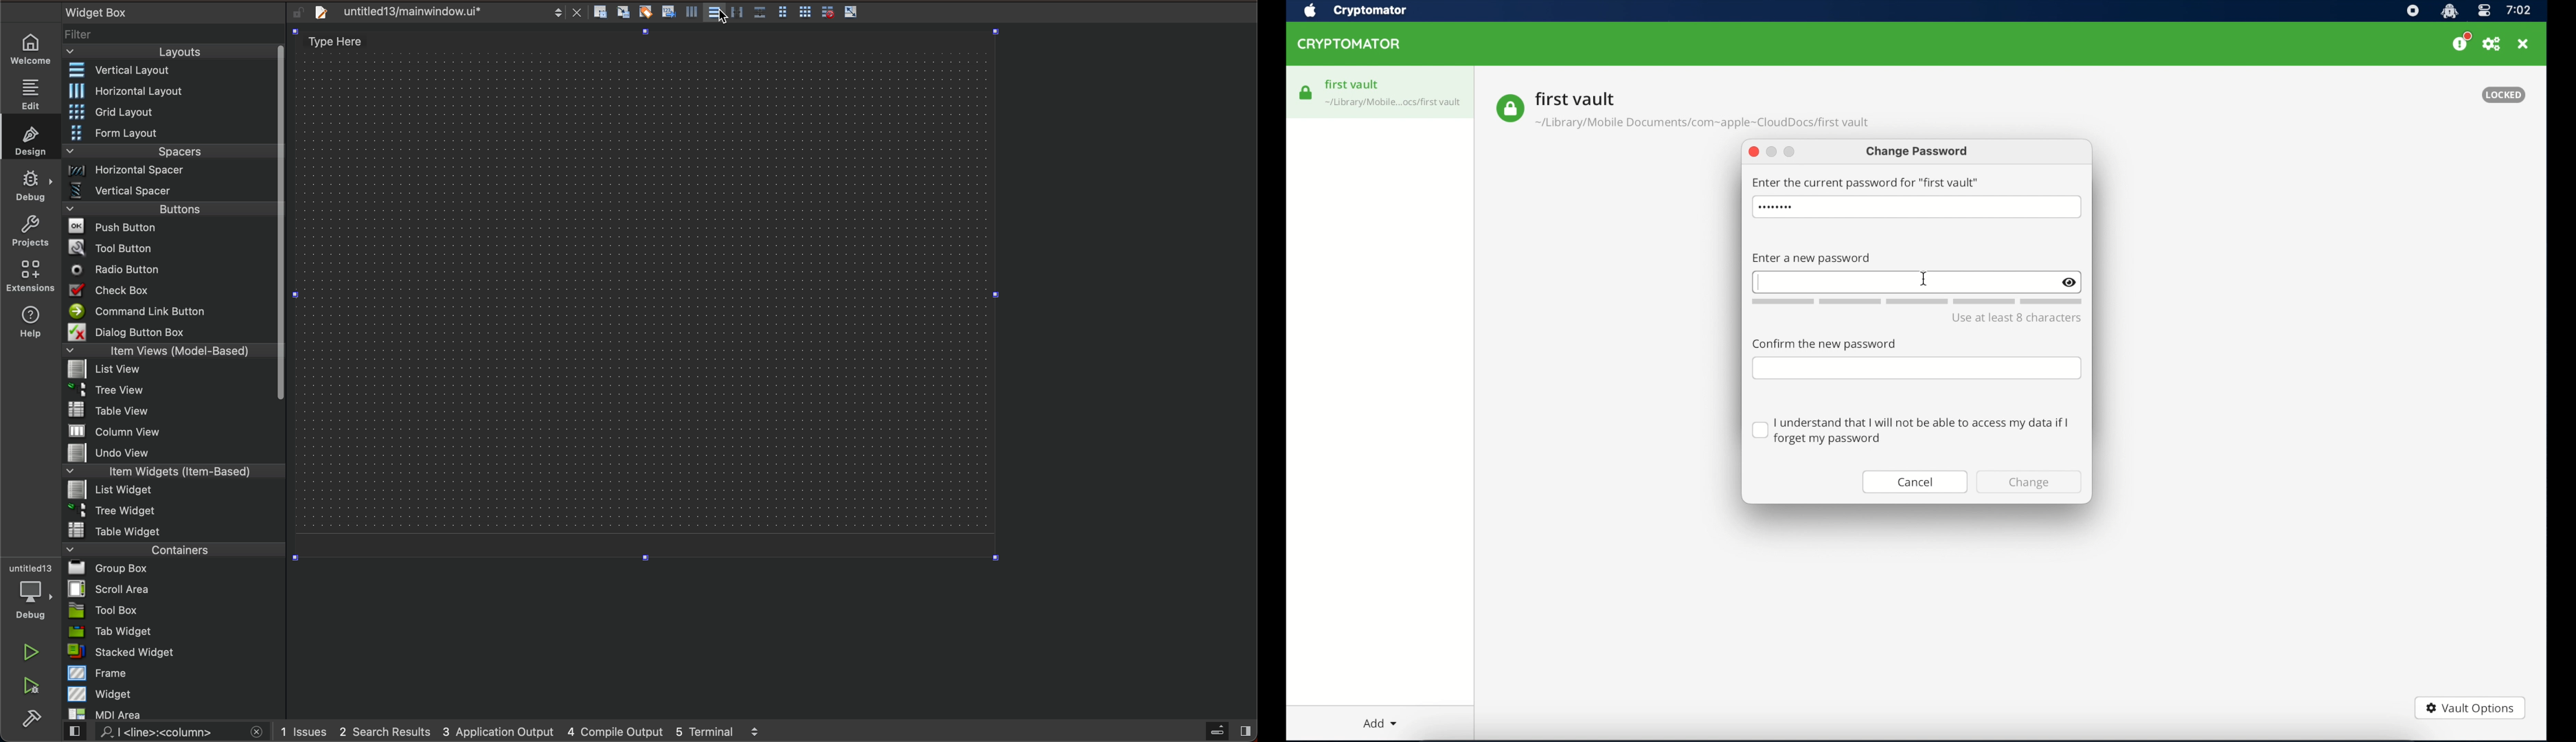  Describe the element at coordinates (670, 11) in the screenshot. I see `tab order` at that location.